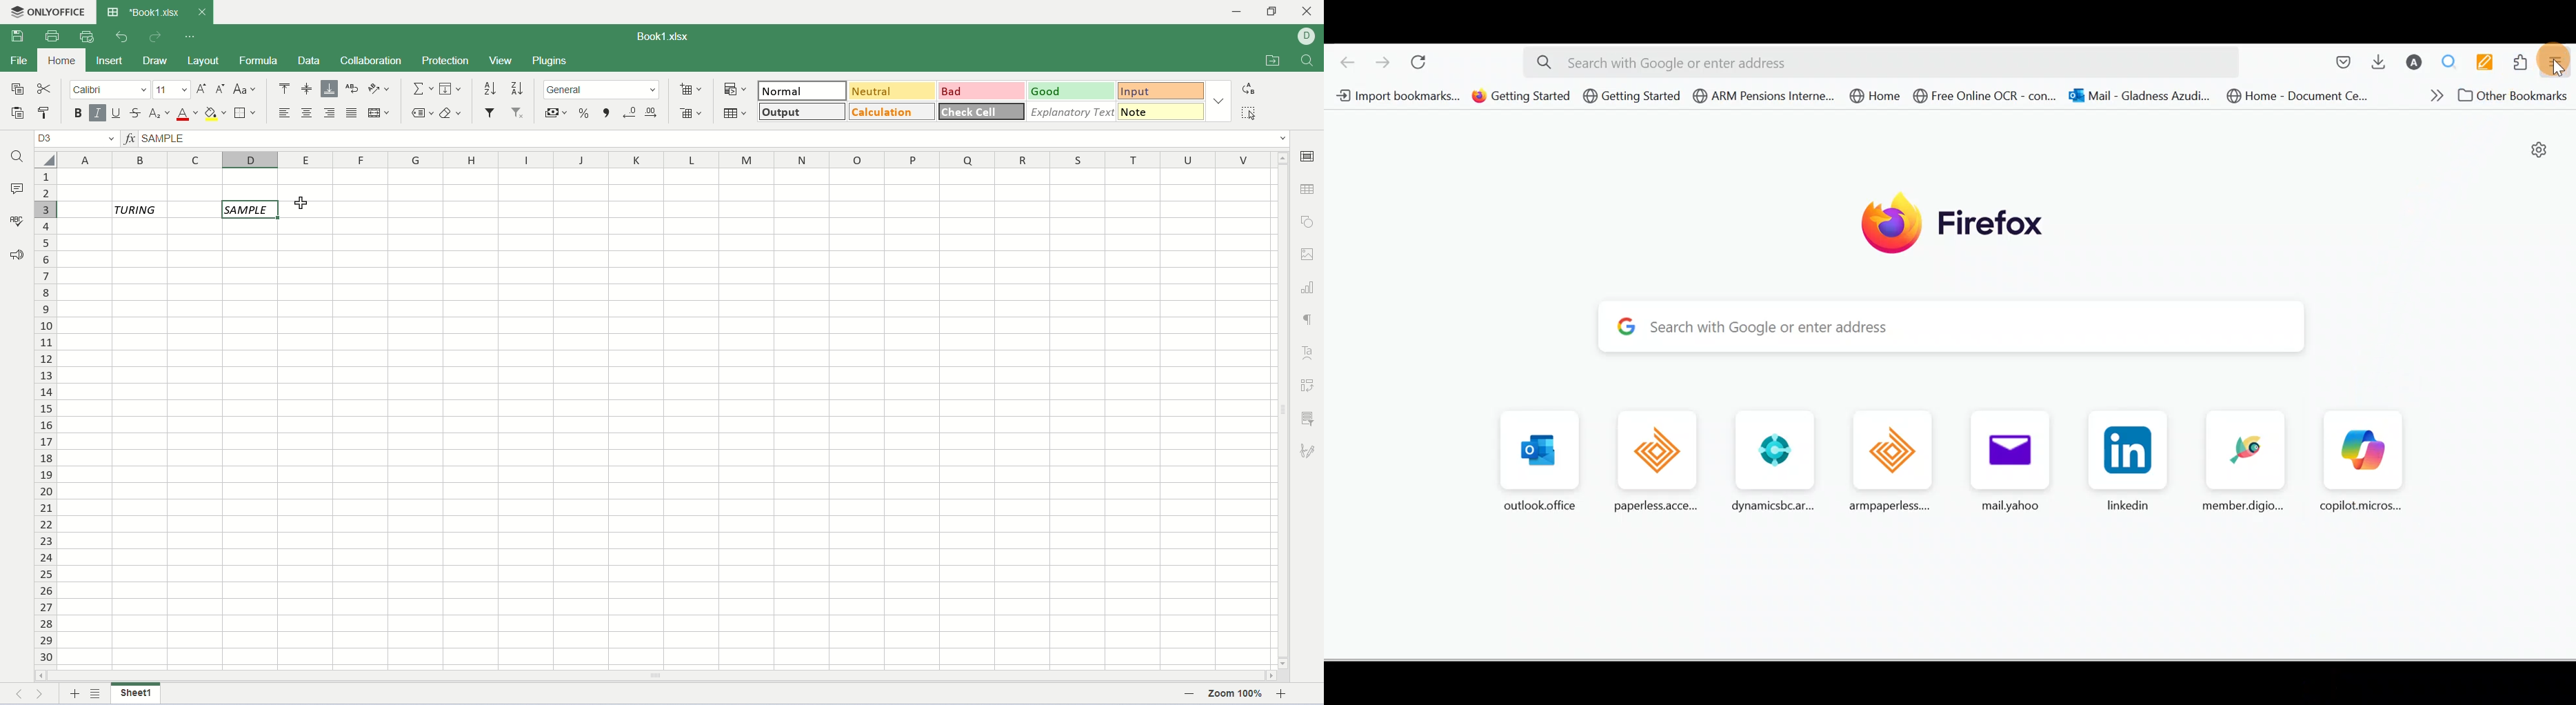 The width and height of the screenshot is (2576, 728). Describe the element at coordinates (690, 90) in the screenshot. I see `insert cell` at that location.